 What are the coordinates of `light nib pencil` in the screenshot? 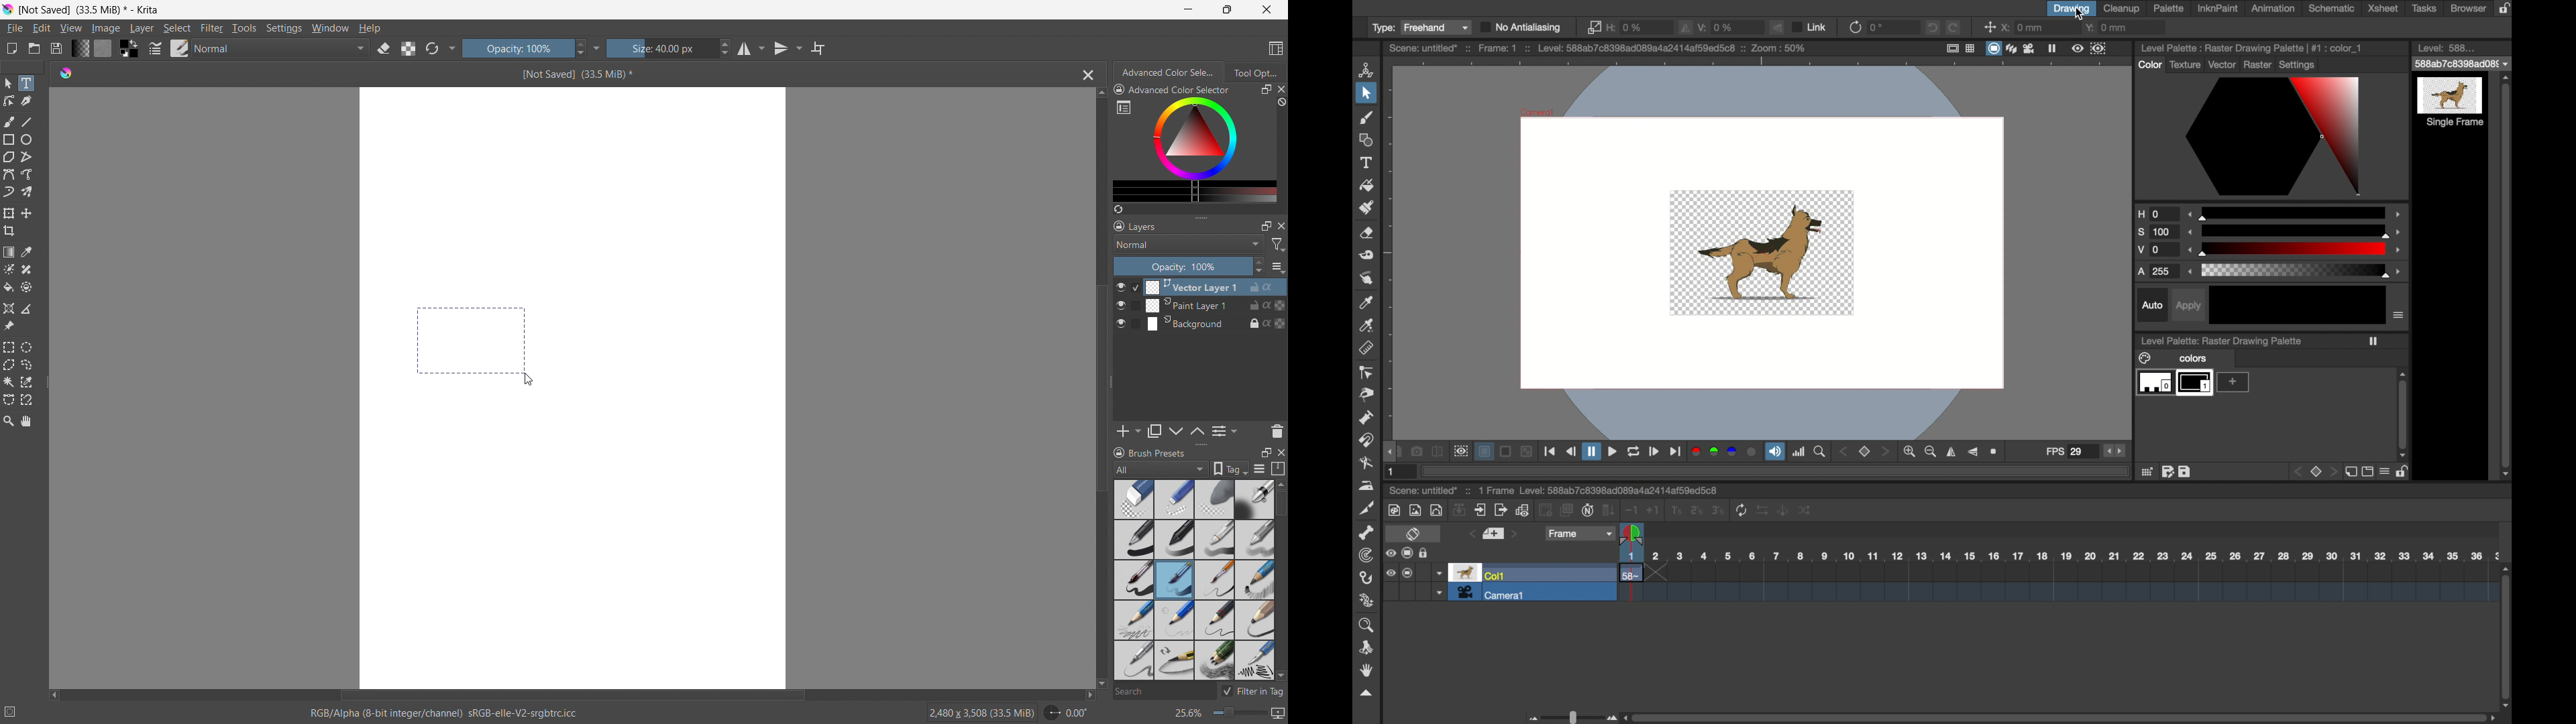 It's located at (1175, 620).